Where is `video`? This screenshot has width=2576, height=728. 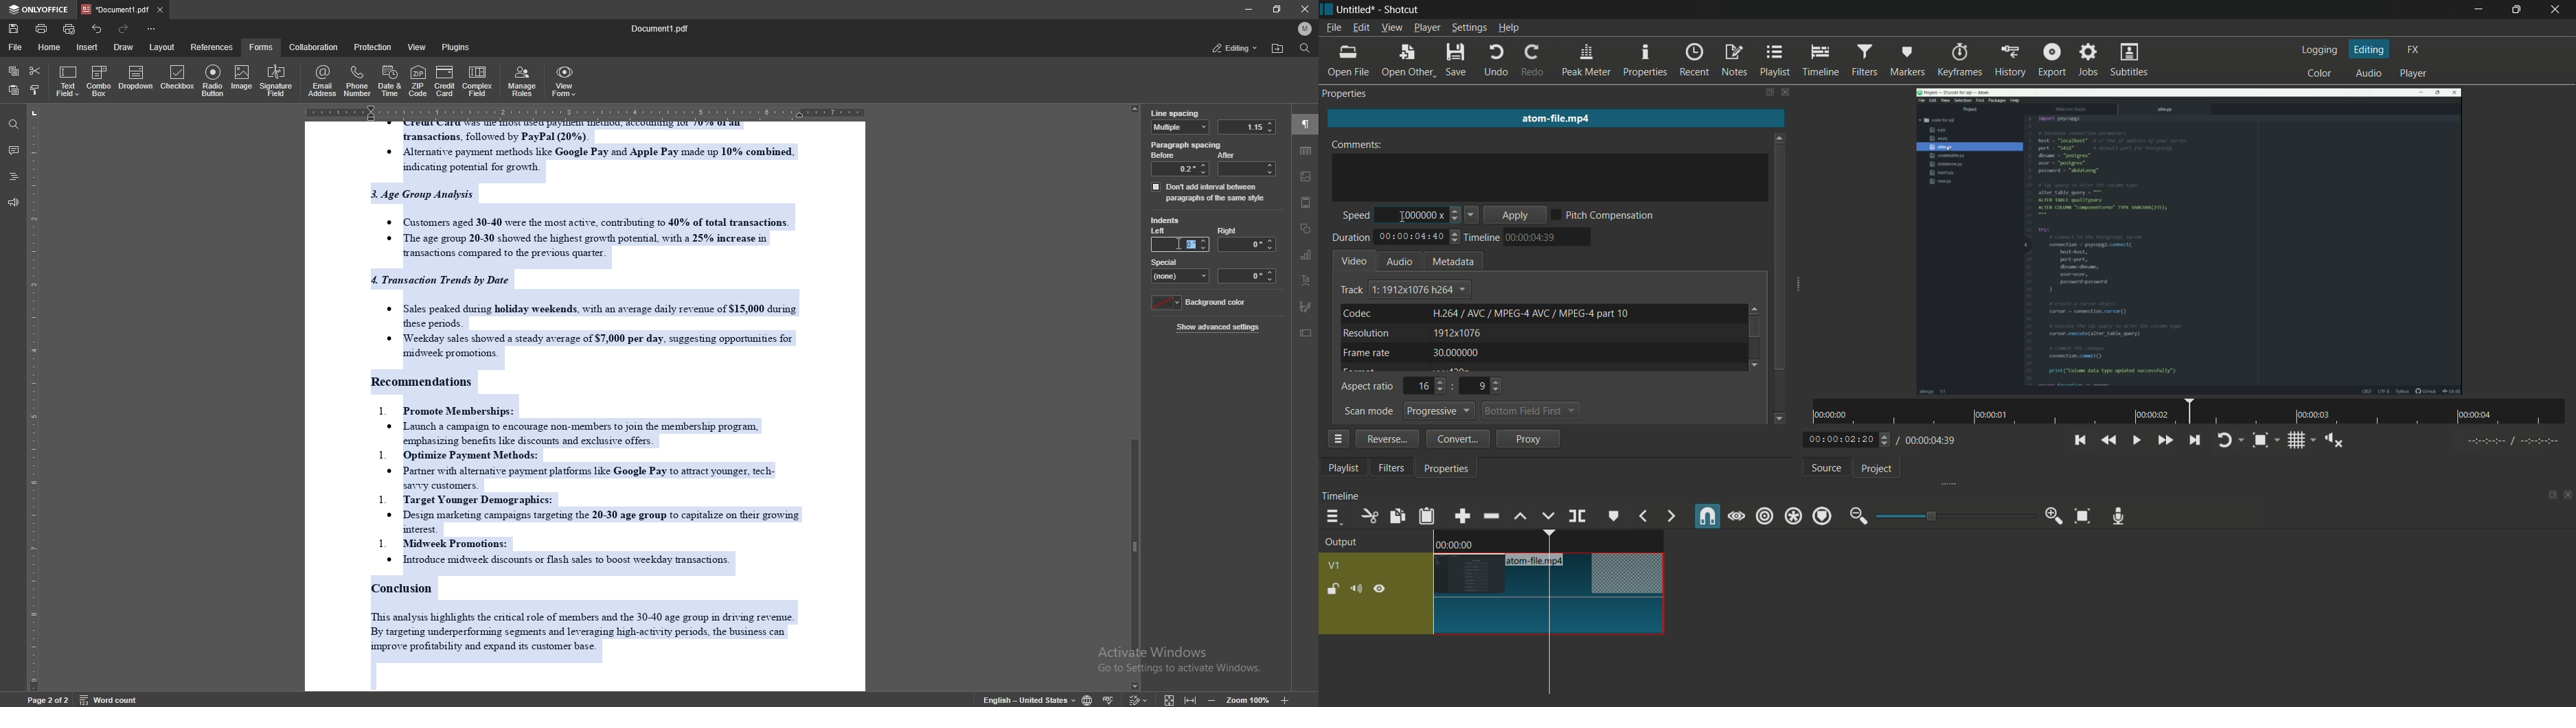 video is located at coordinates (1355, 261).